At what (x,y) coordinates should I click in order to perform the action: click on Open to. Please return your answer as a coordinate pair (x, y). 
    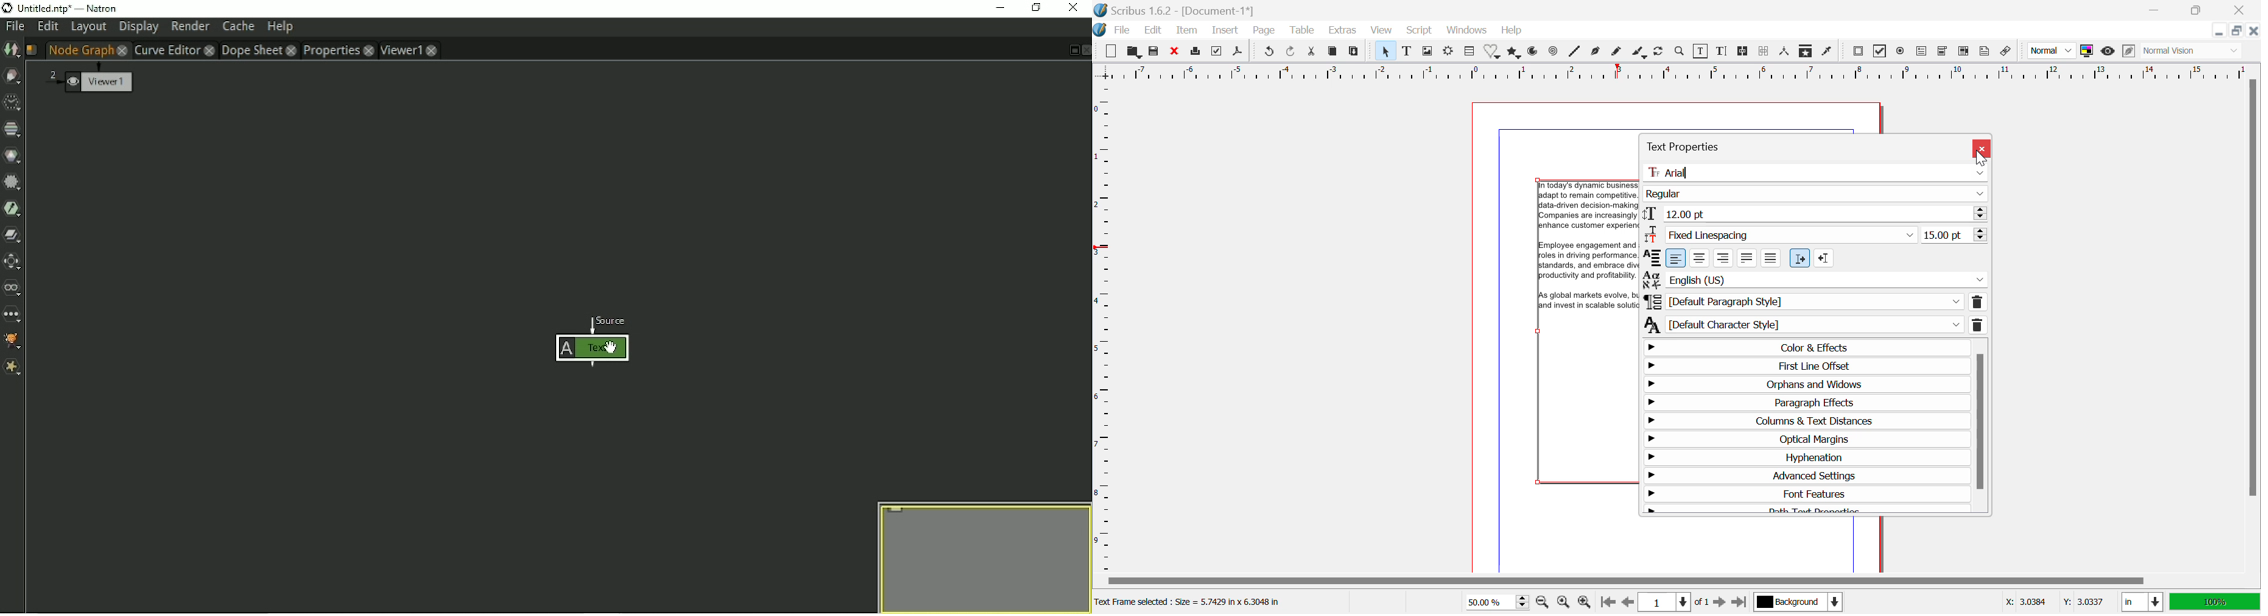
    Looking at the image, I should click on (1135, 50).